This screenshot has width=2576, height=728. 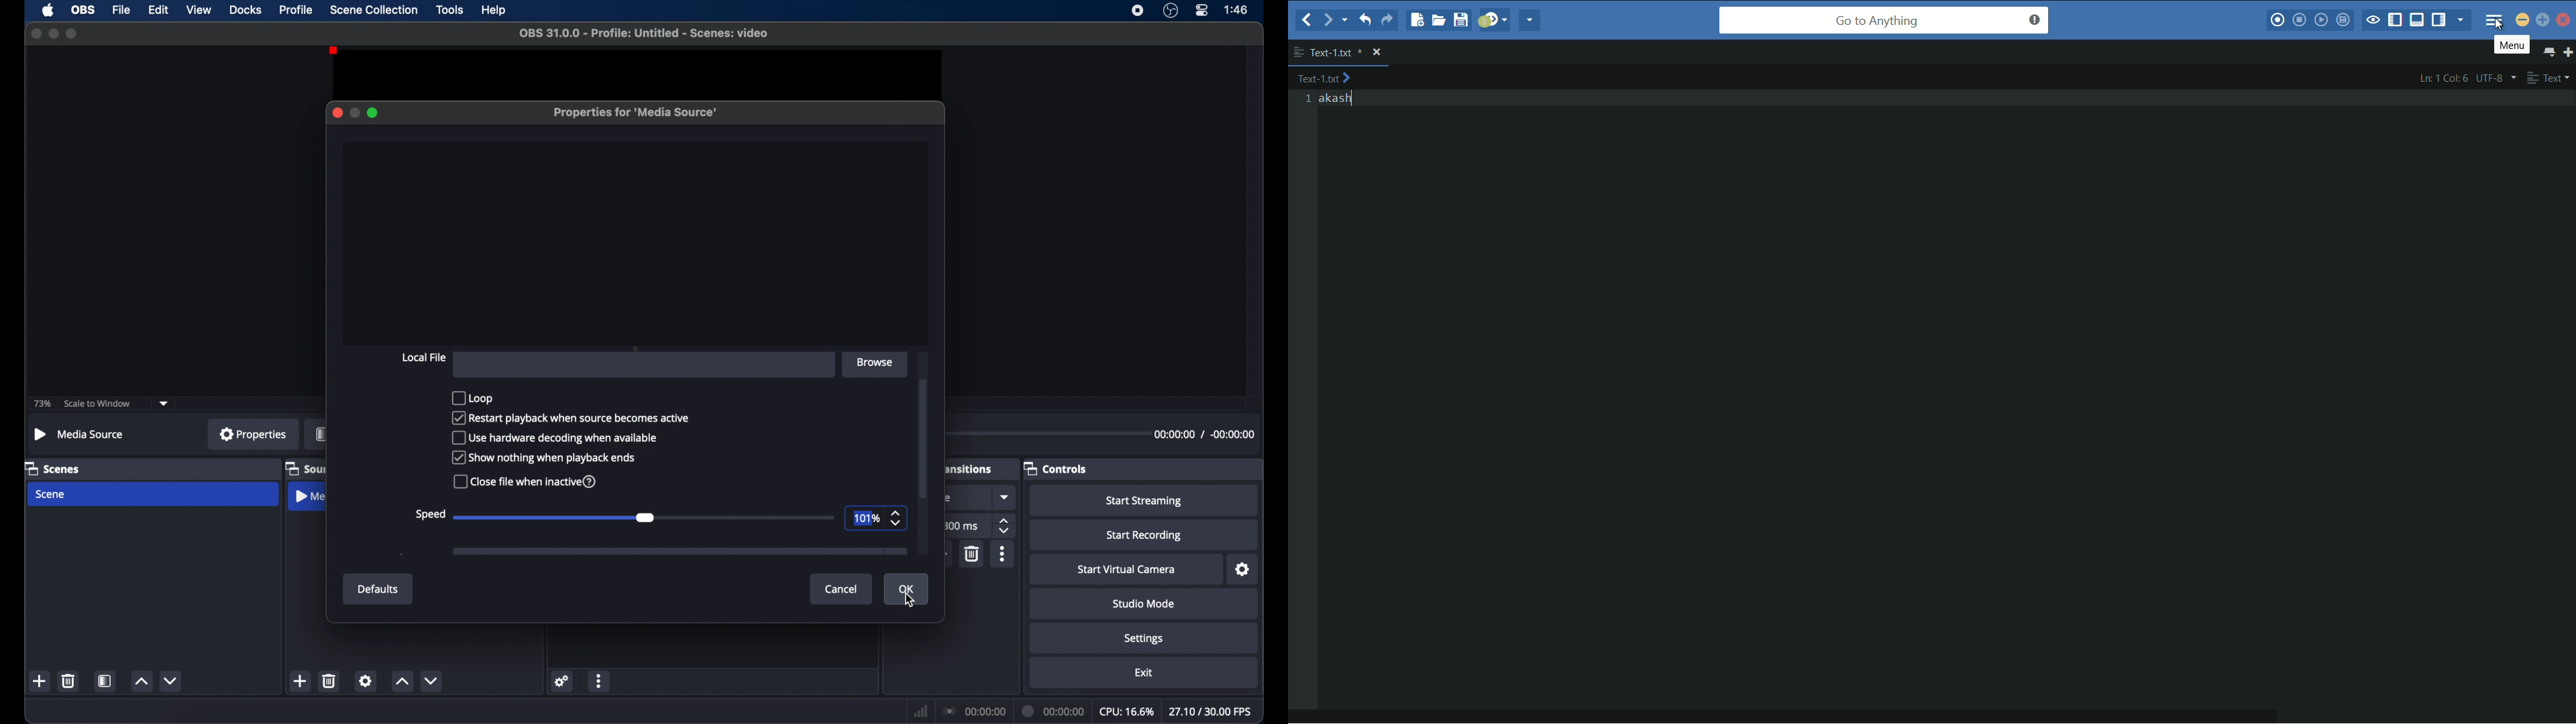 I want to click on more options, so click(x=599, y=682).